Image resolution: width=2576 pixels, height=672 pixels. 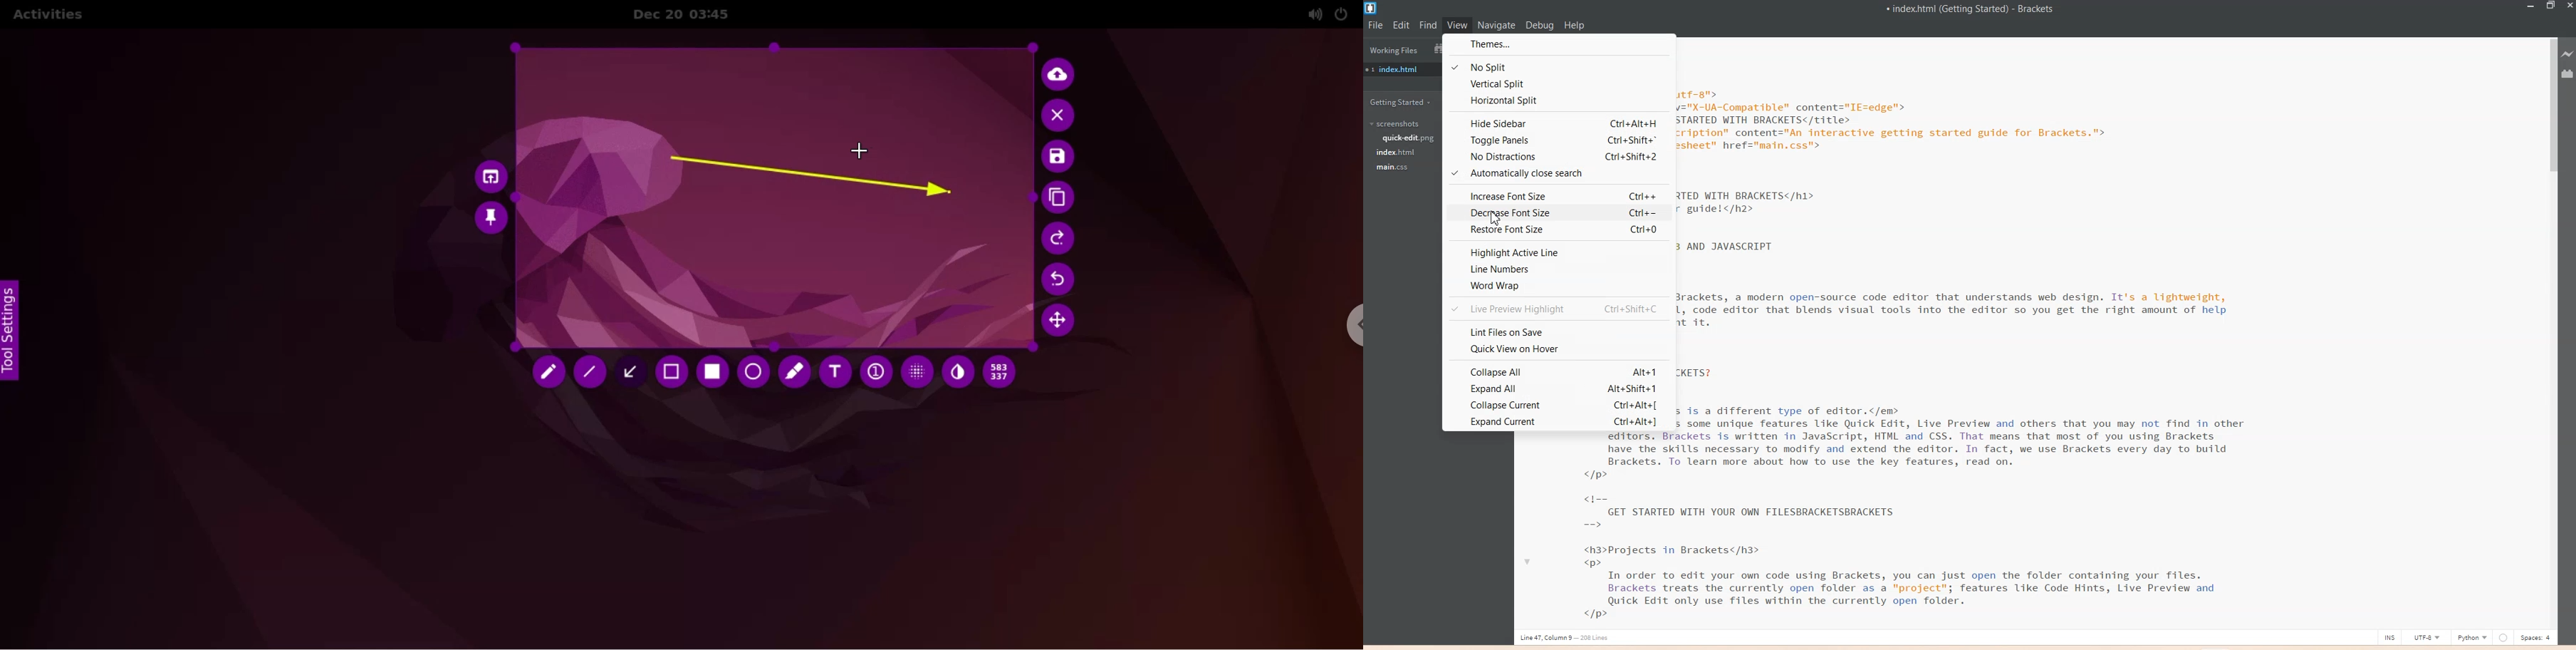 What do you see at coordinates (1428, 25) in the screenshot?
I see `Find` at bounding box center [1428, 25].